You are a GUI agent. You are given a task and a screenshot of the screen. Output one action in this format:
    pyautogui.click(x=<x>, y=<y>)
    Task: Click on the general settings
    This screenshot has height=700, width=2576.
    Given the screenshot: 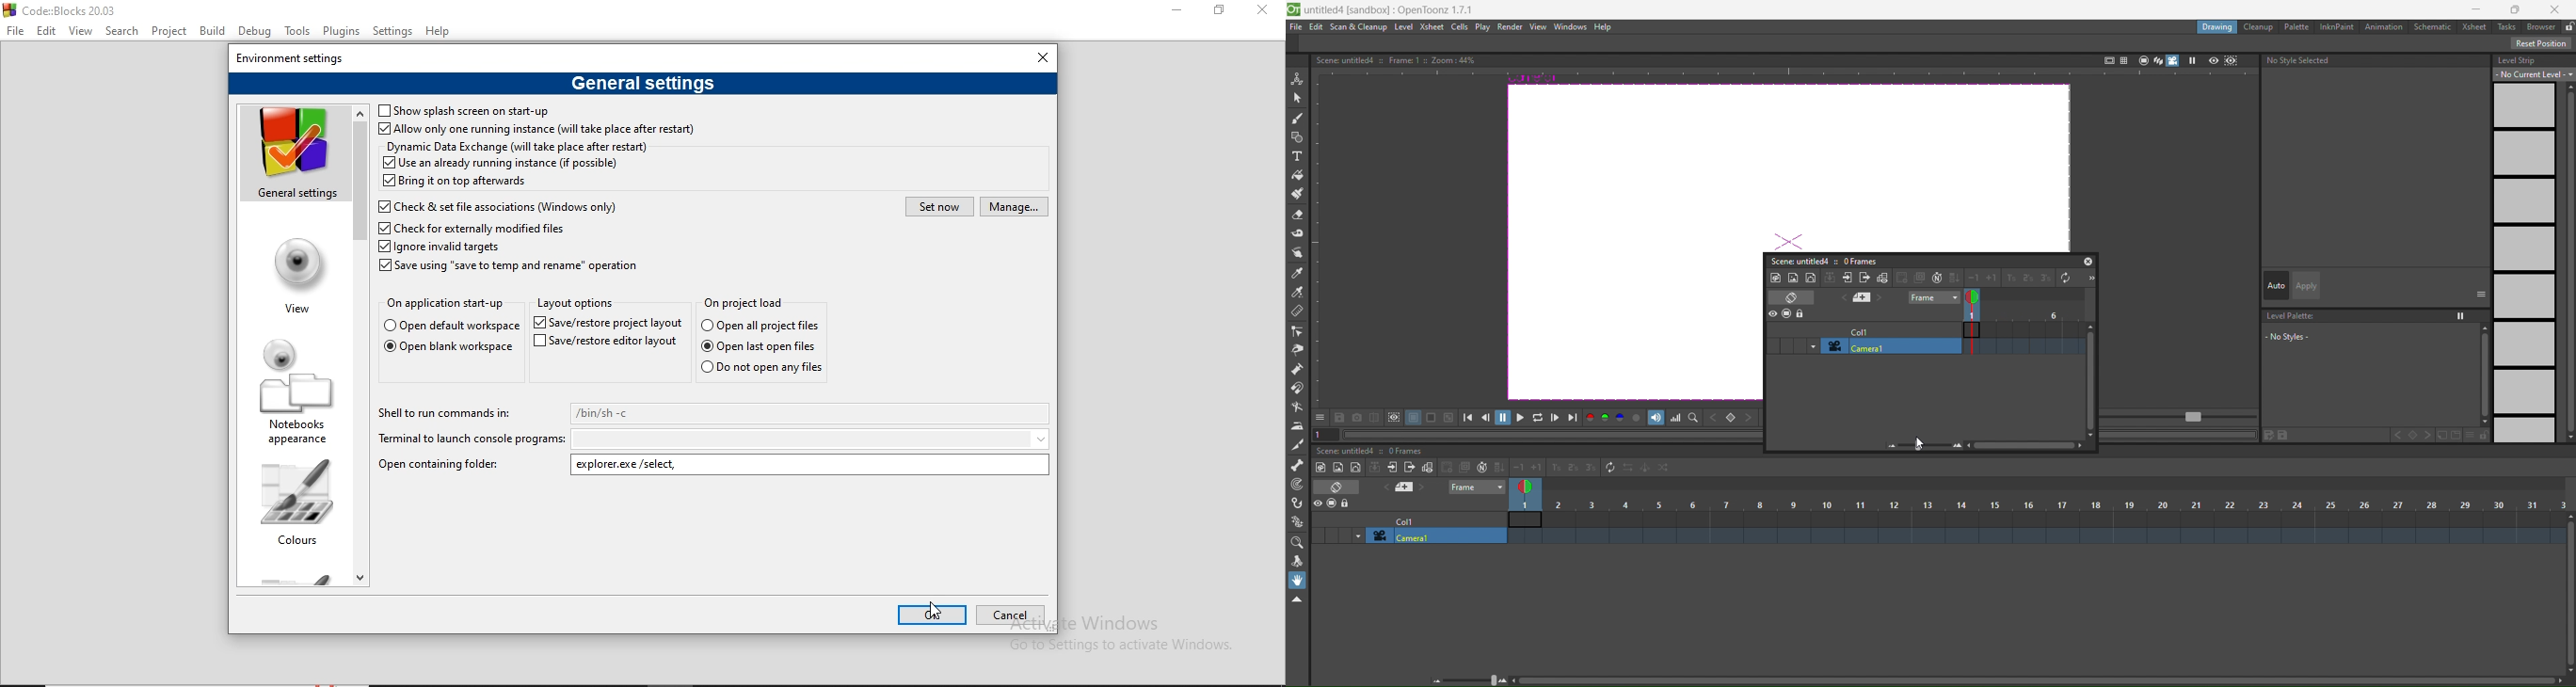 What is the action you would take?
    pyautogui.click(x=293, y=153)
    